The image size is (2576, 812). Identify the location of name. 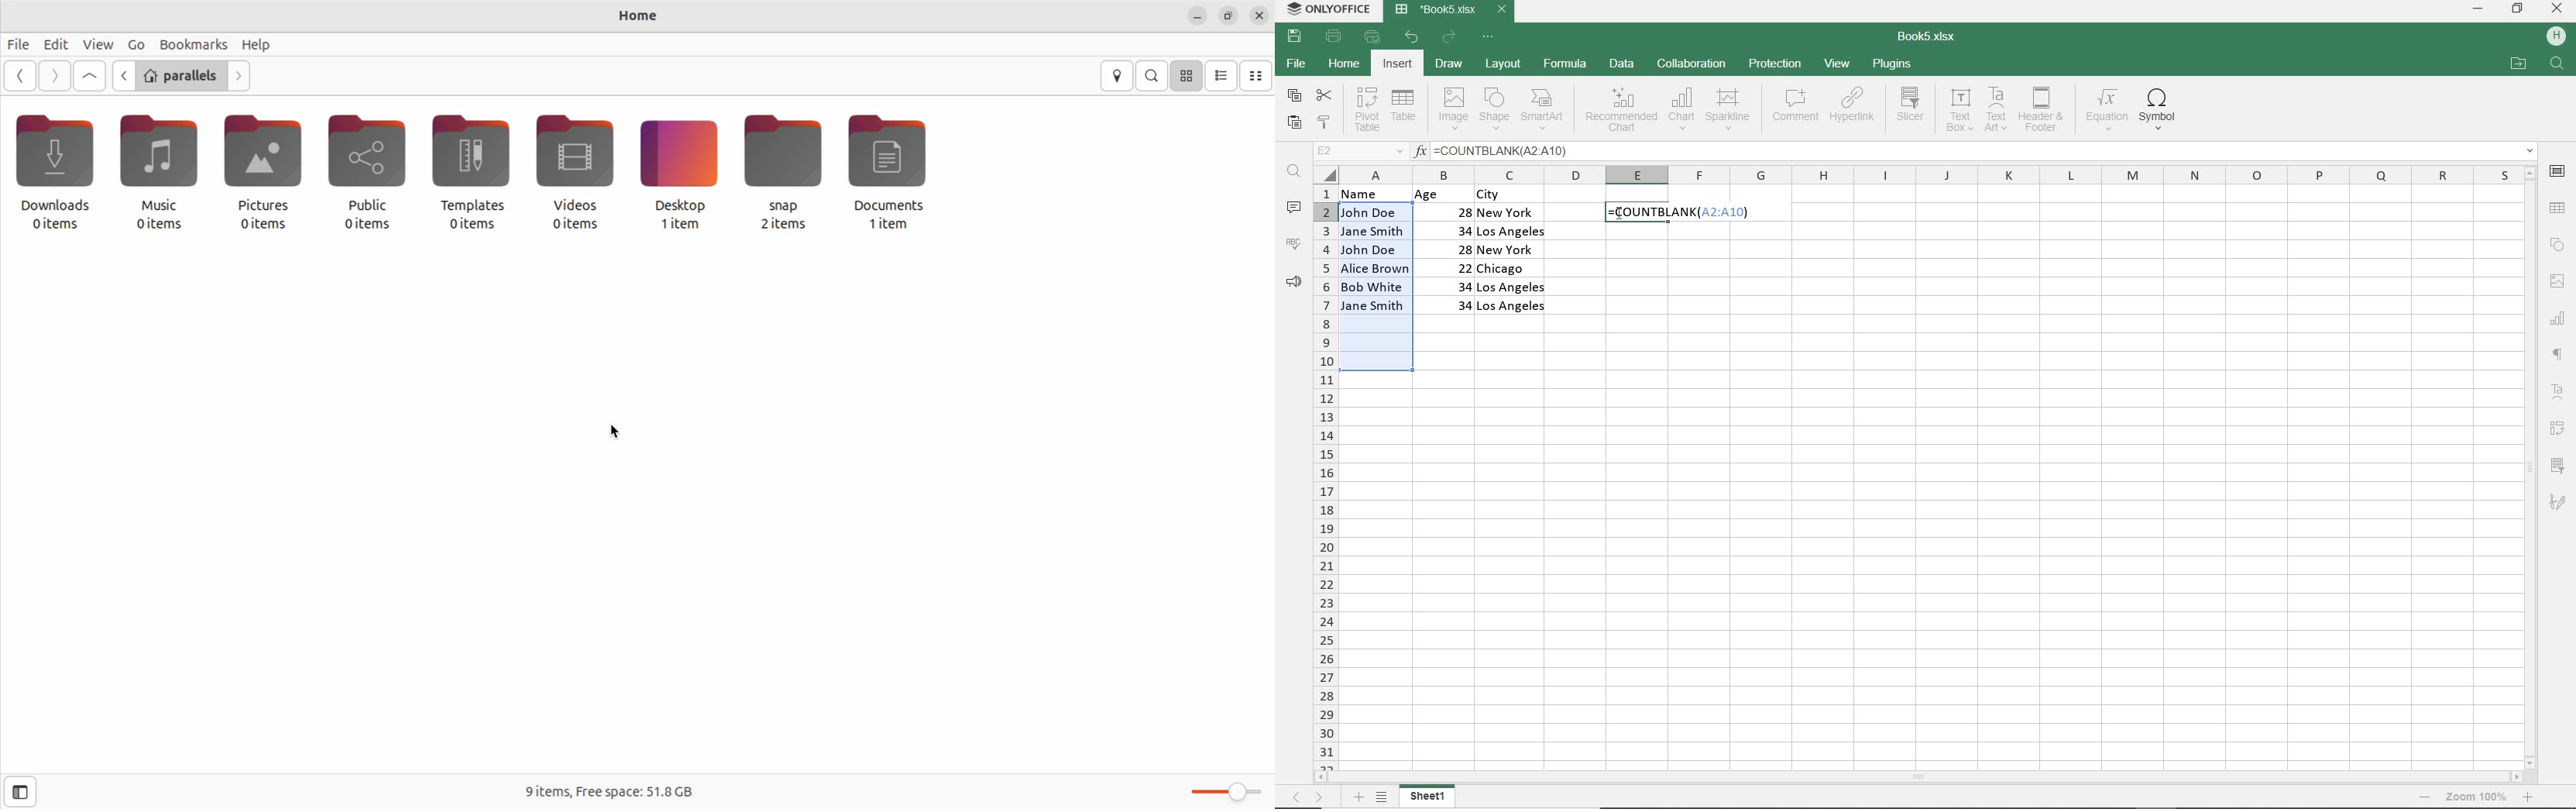
(1368, 195).